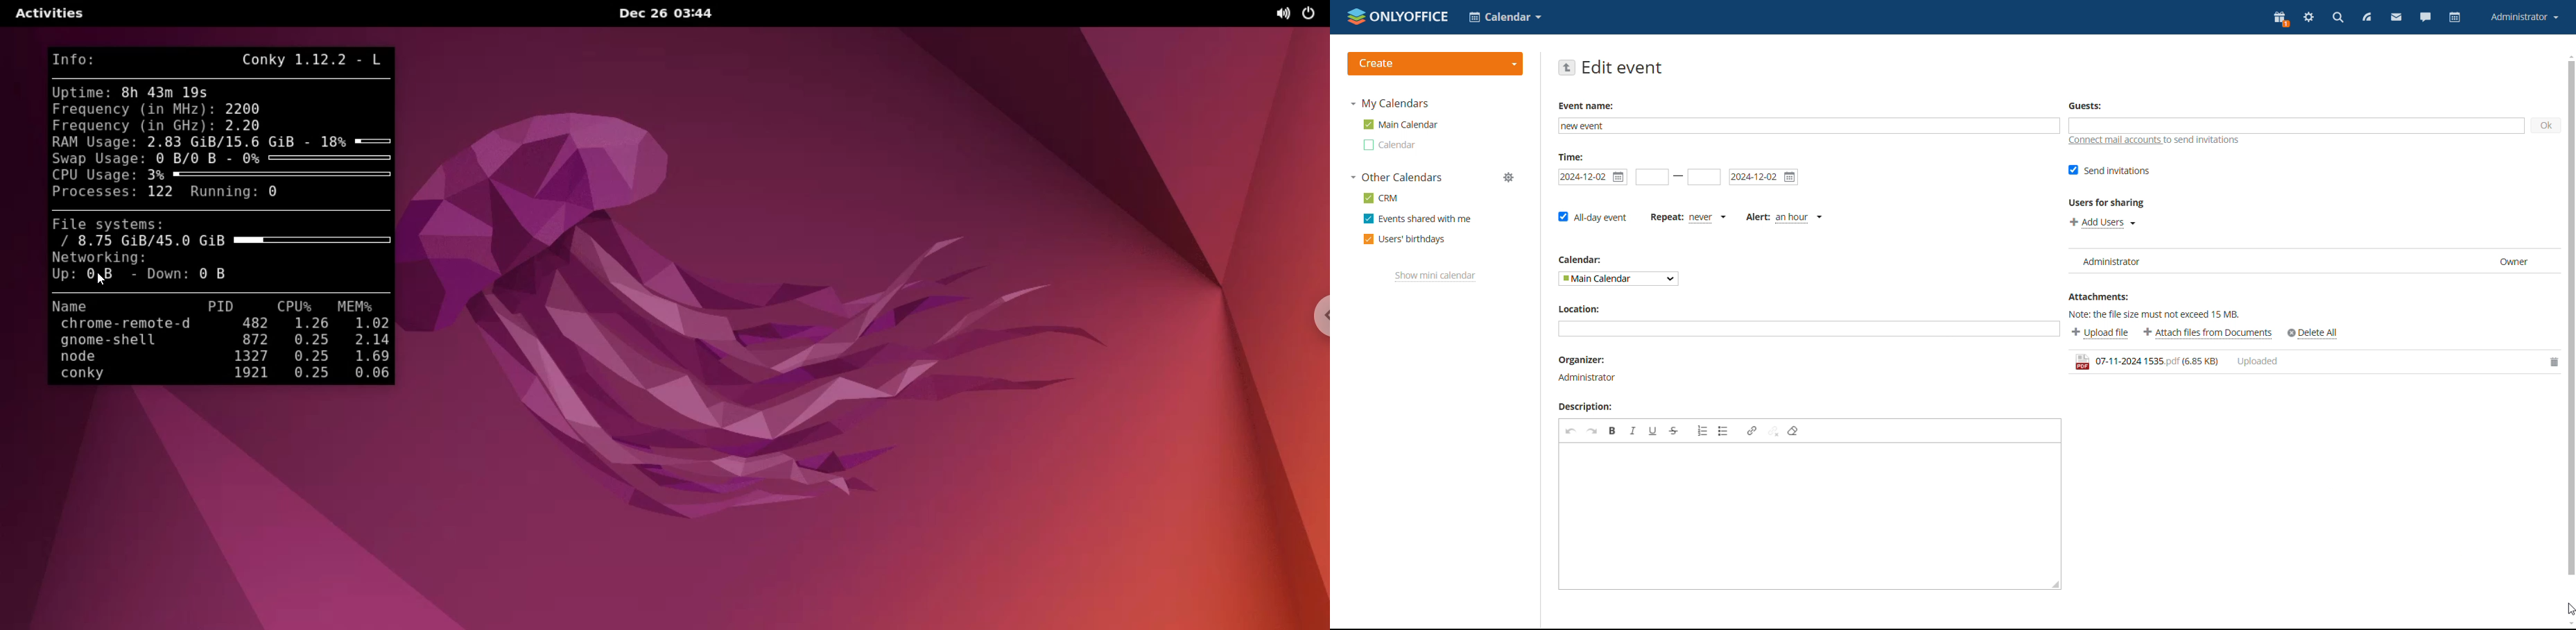 Image resolution: width=2576 pixels, height=644 pixels. I want to click on alert type, so click(1784, 218).